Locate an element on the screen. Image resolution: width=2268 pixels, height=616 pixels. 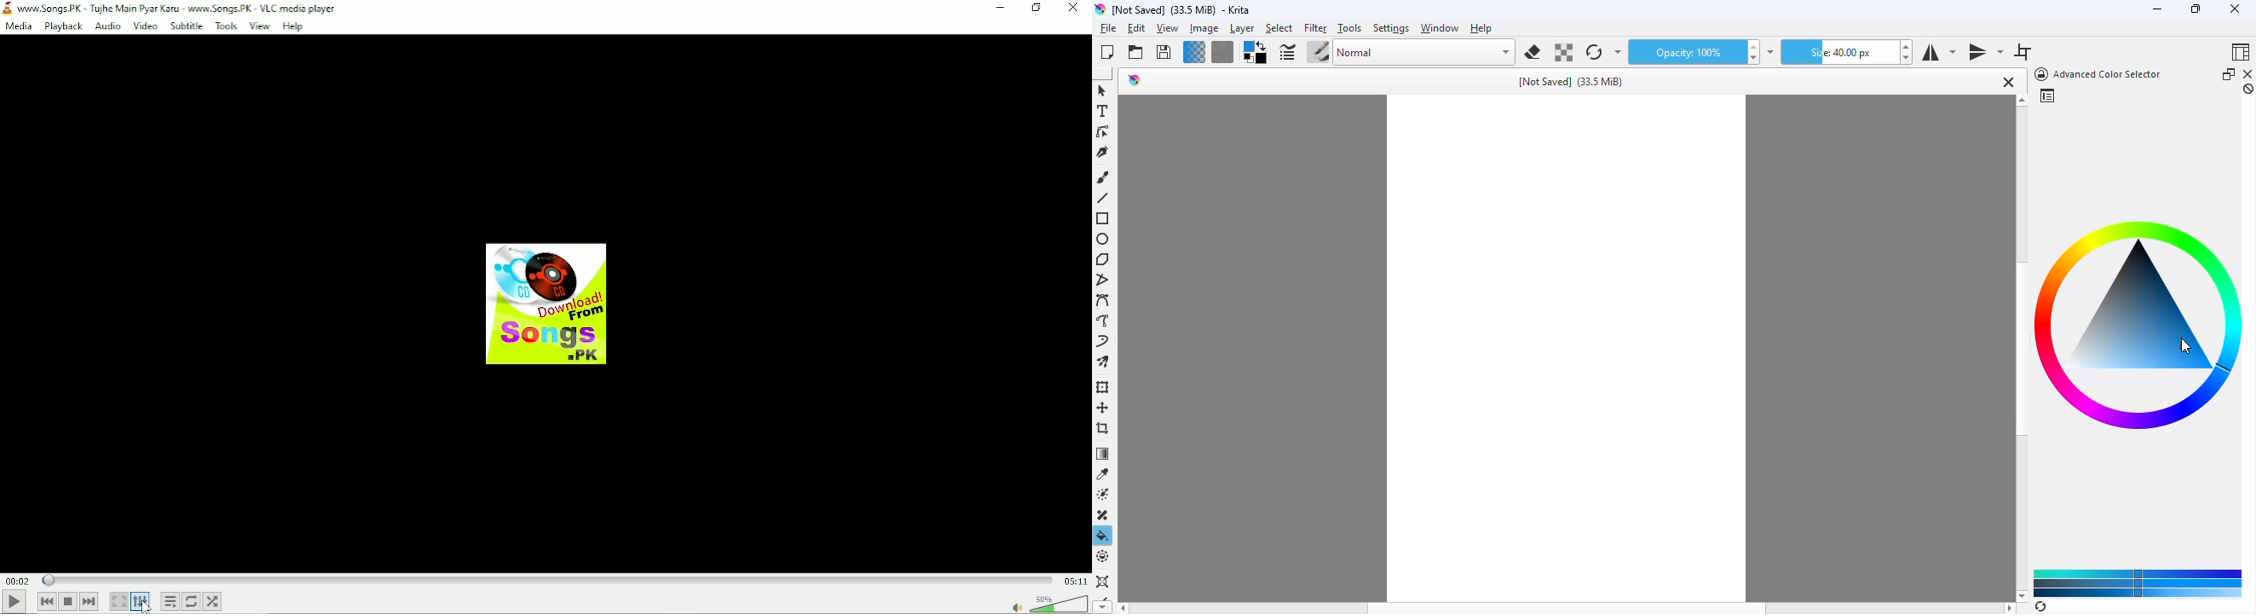
Stop playlist is located at coordinates (68, 602).